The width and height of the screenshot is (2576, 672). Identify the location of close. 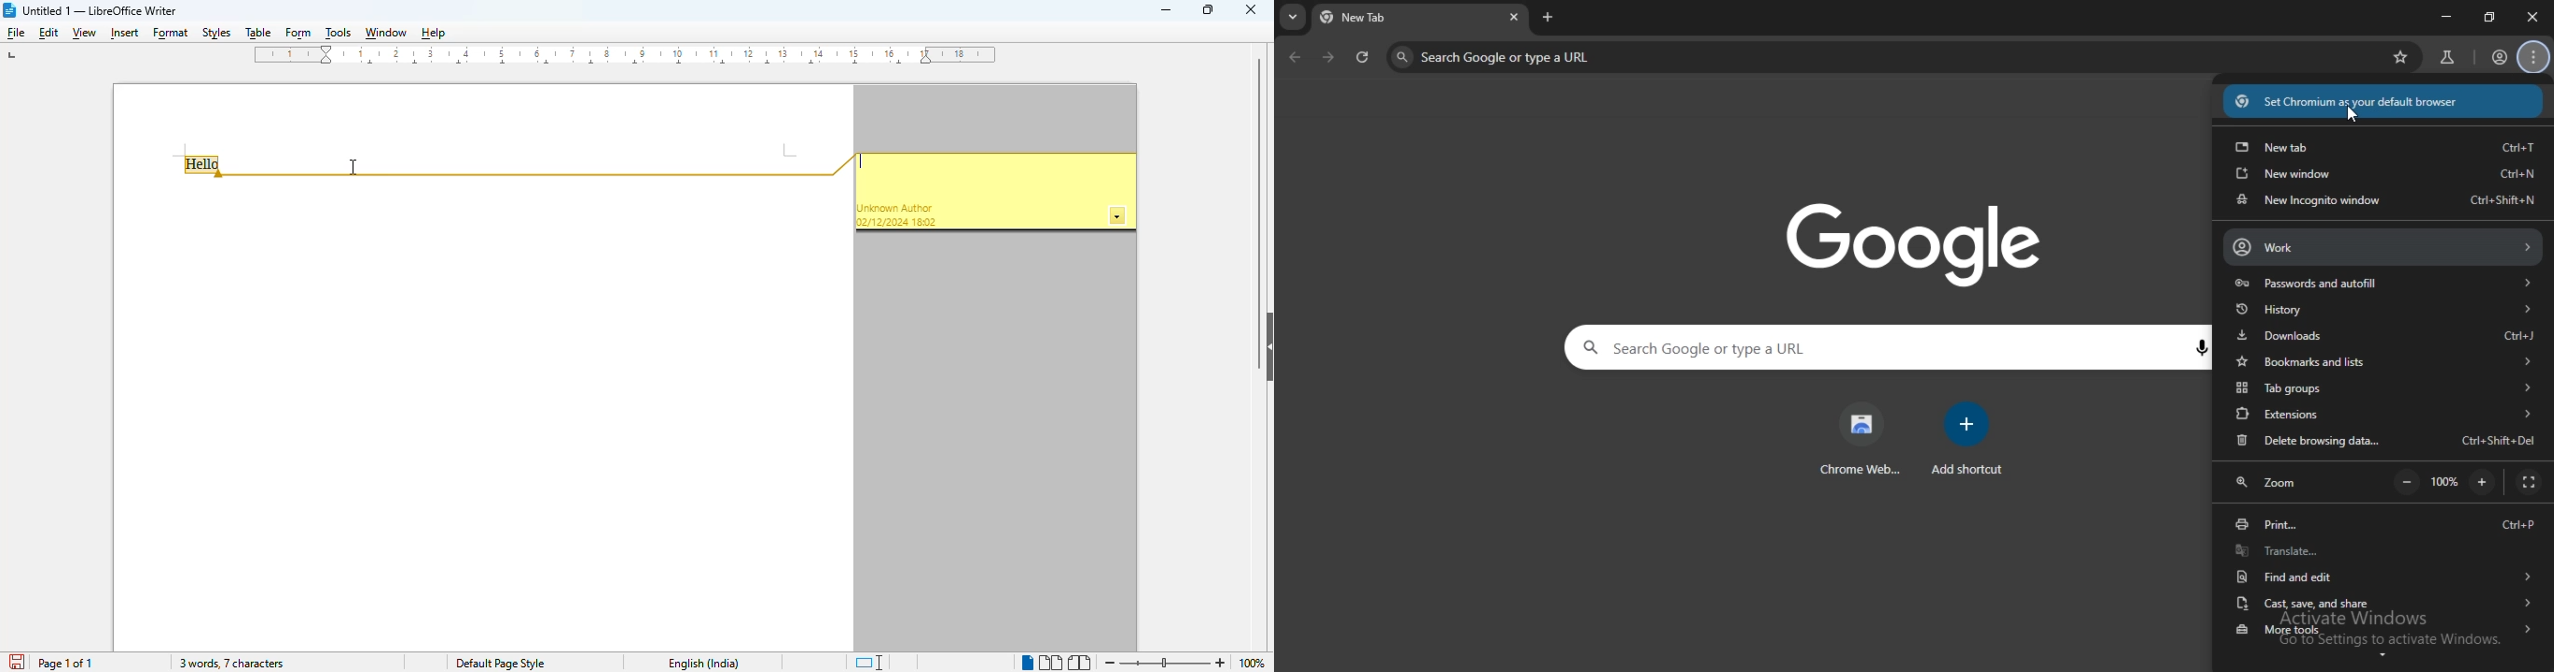
(1252, 8).